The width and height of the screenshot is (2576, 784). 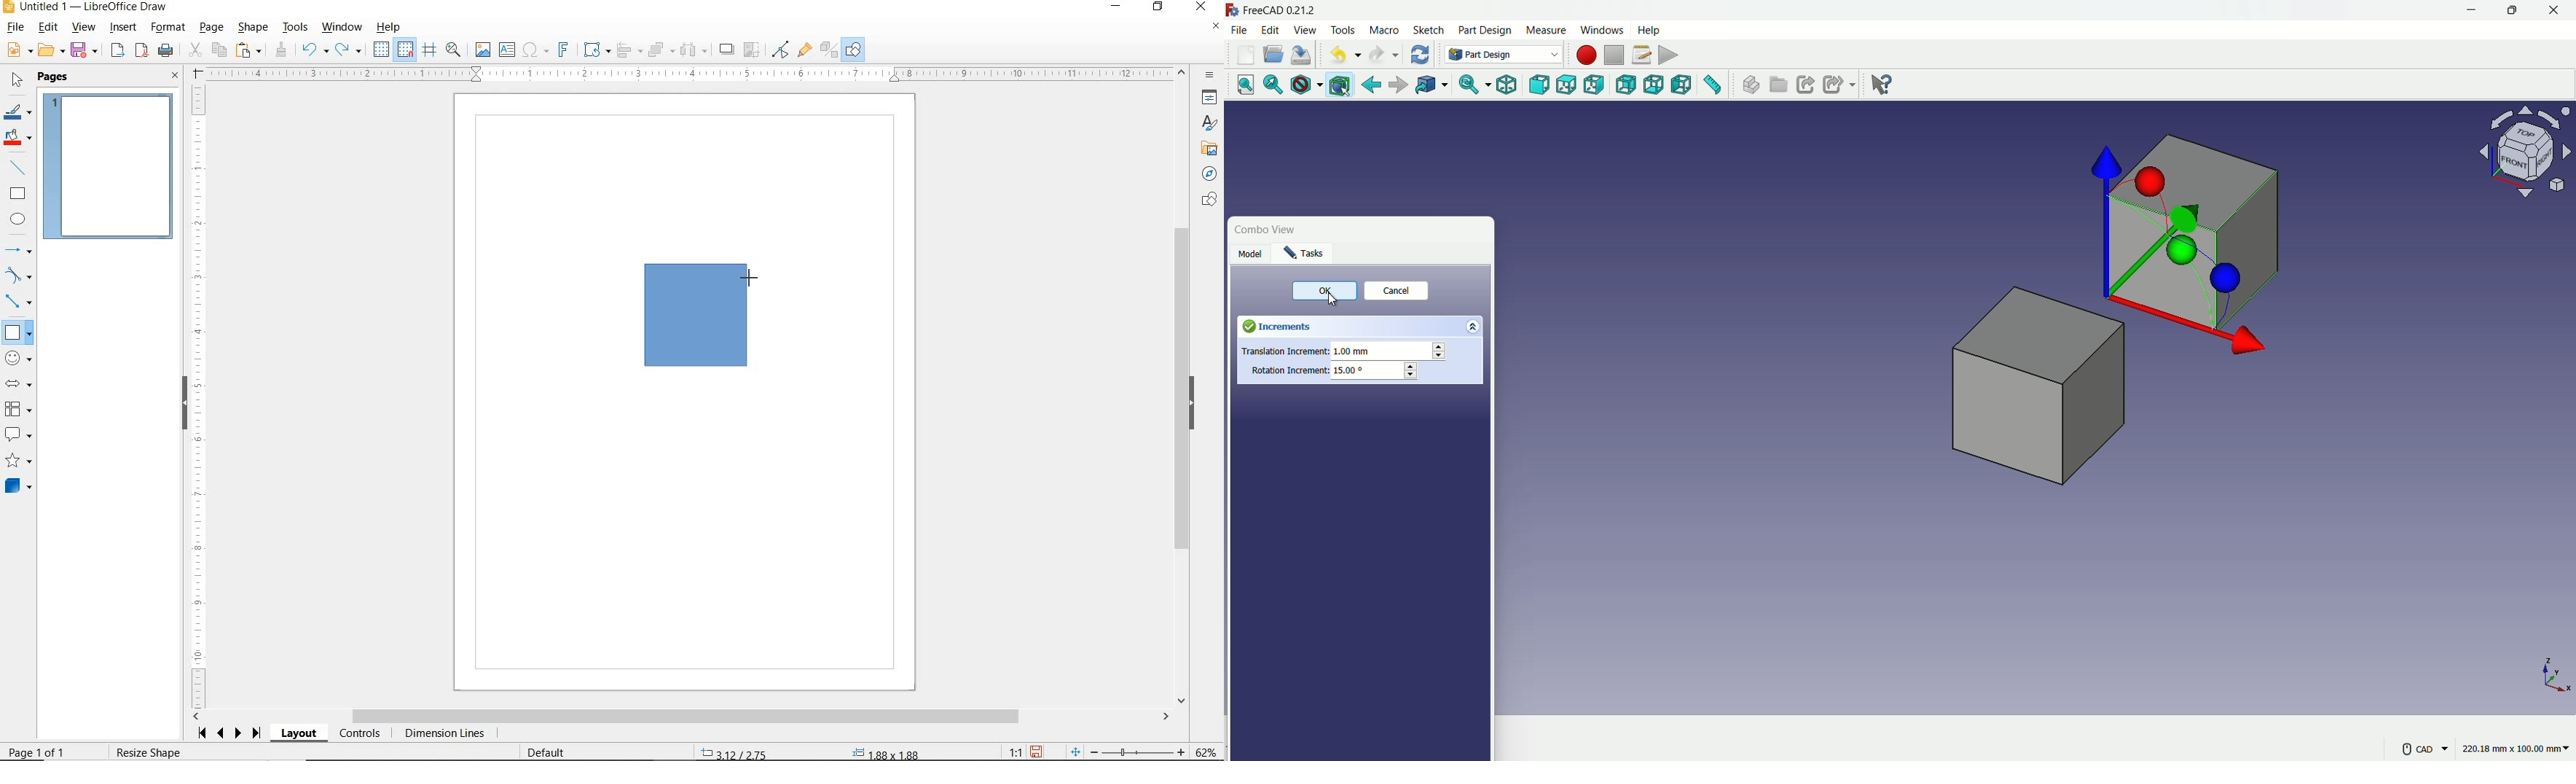 What do you see at coordinates (253, 28) in the screenshot?
I see `SHAPE` at bounding box center [253, 28].